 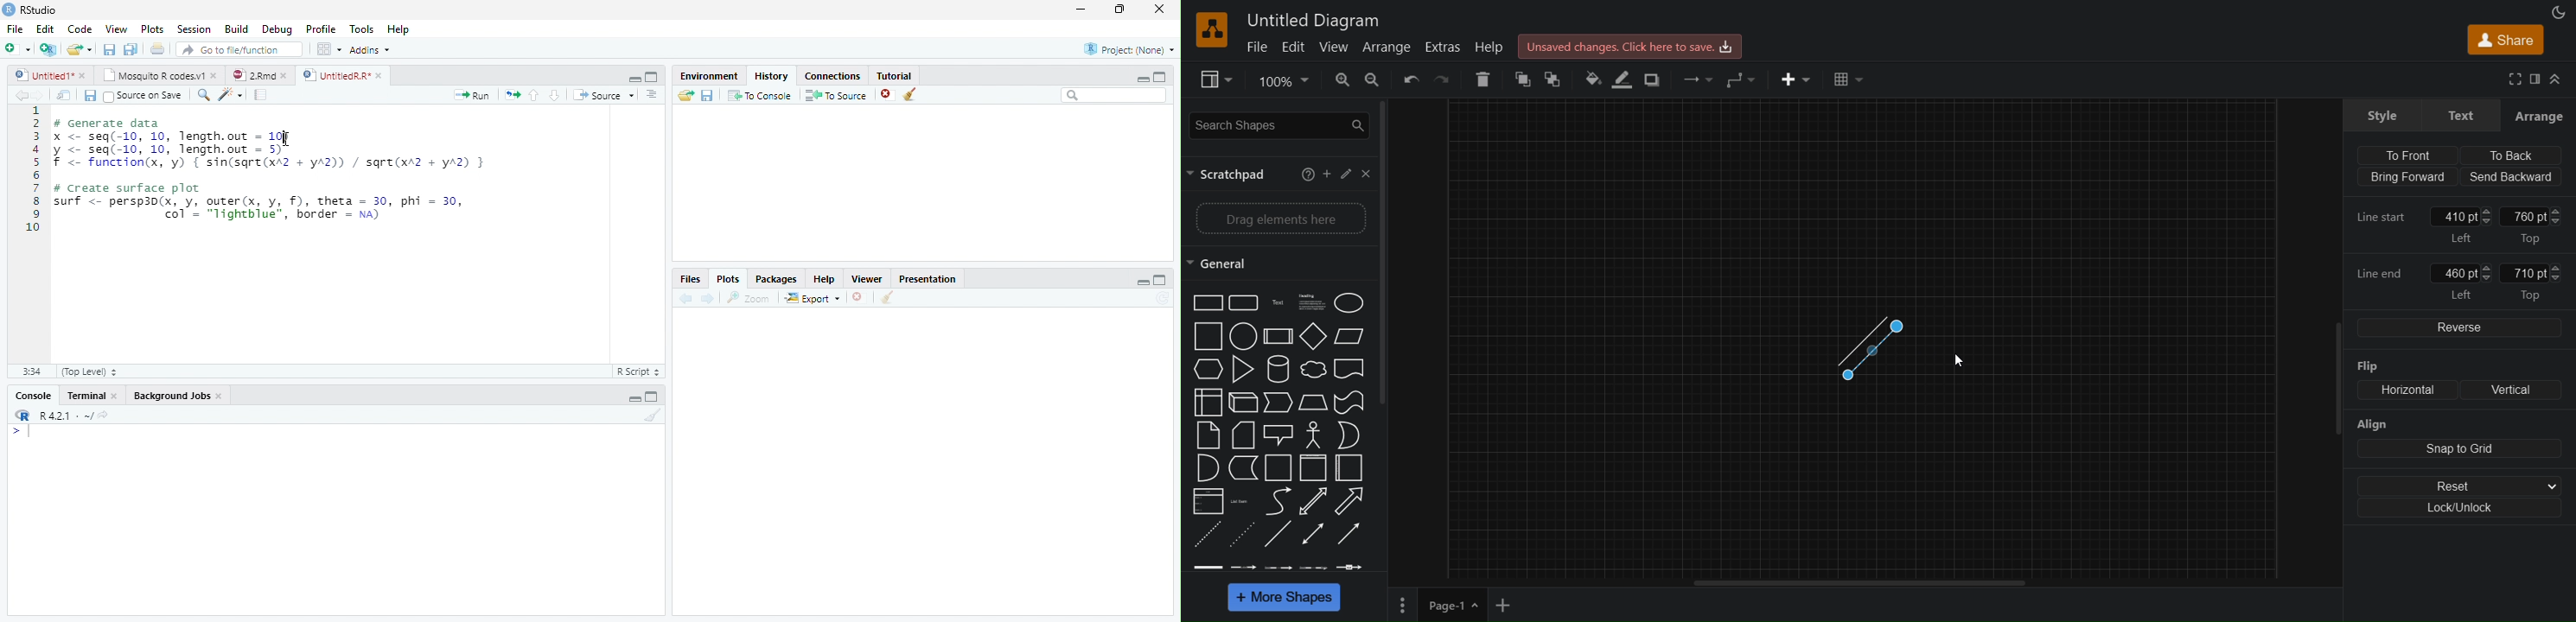 What do you see at coordinates (157, 48) in the screenshot?
I see `Print the current file` at bounding box center [157, 48].